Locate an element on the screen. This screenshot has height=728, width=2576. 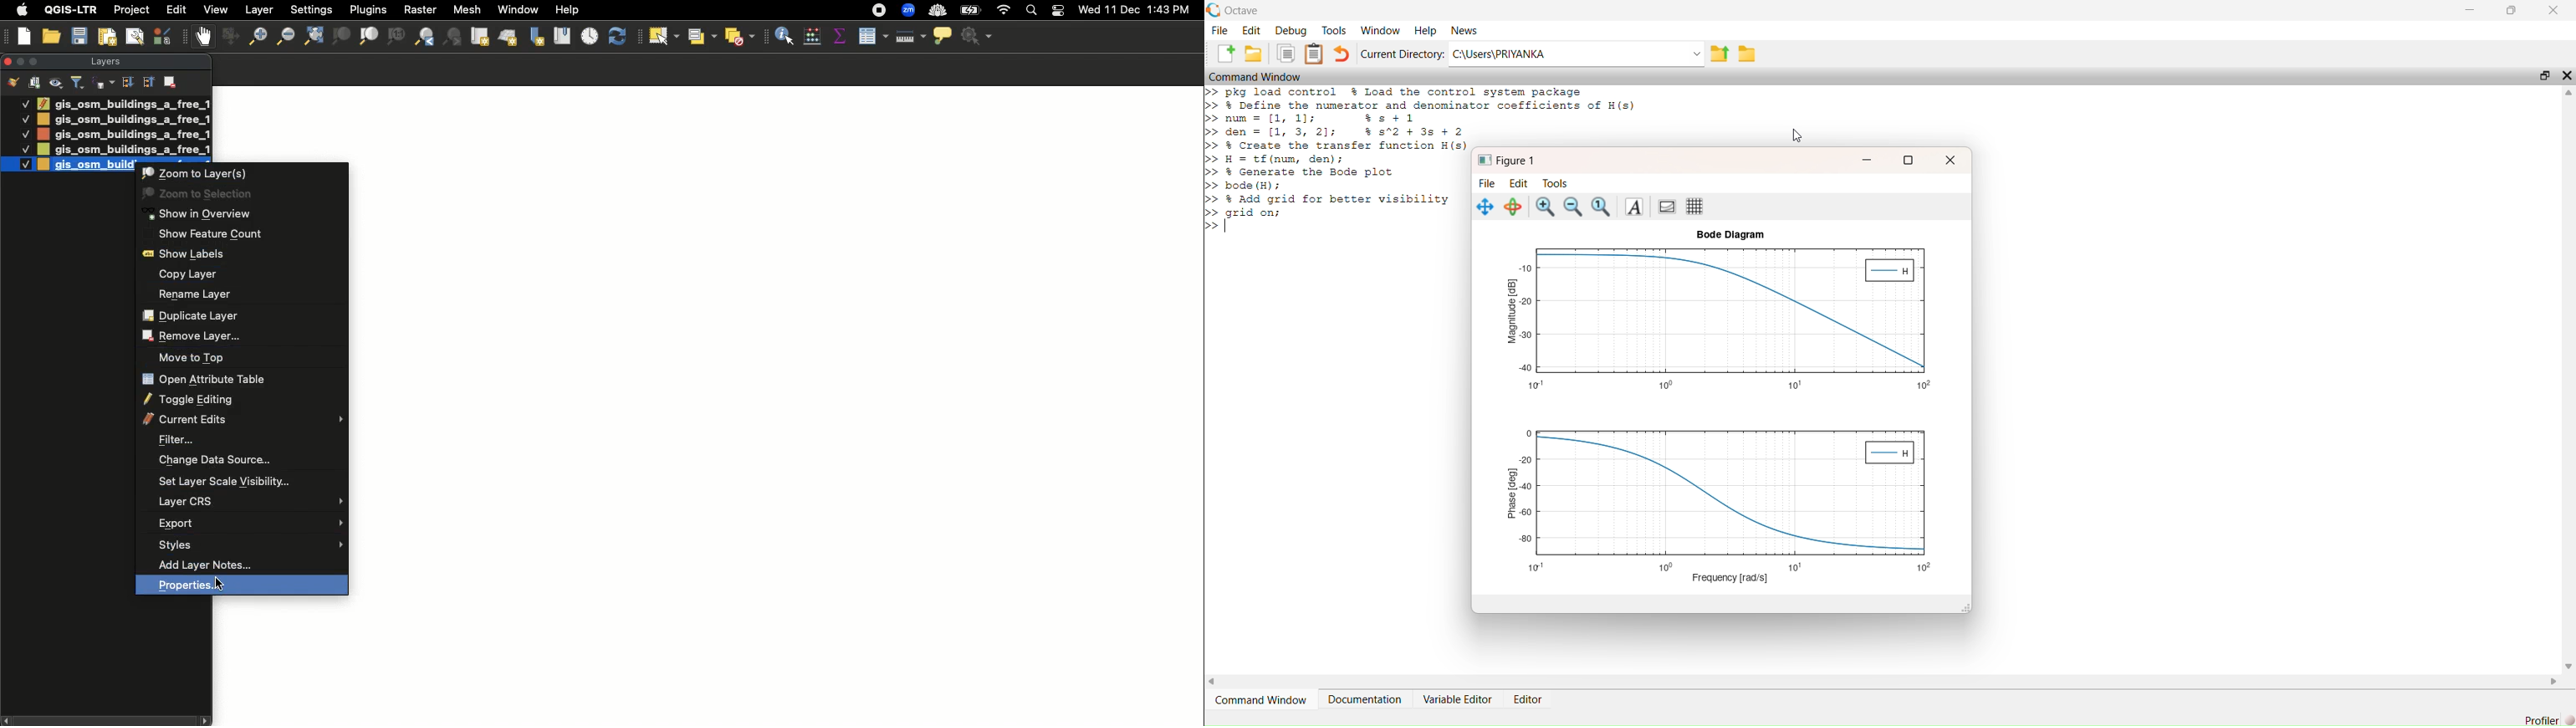
Zoom last is located at coordinates (424, 37).